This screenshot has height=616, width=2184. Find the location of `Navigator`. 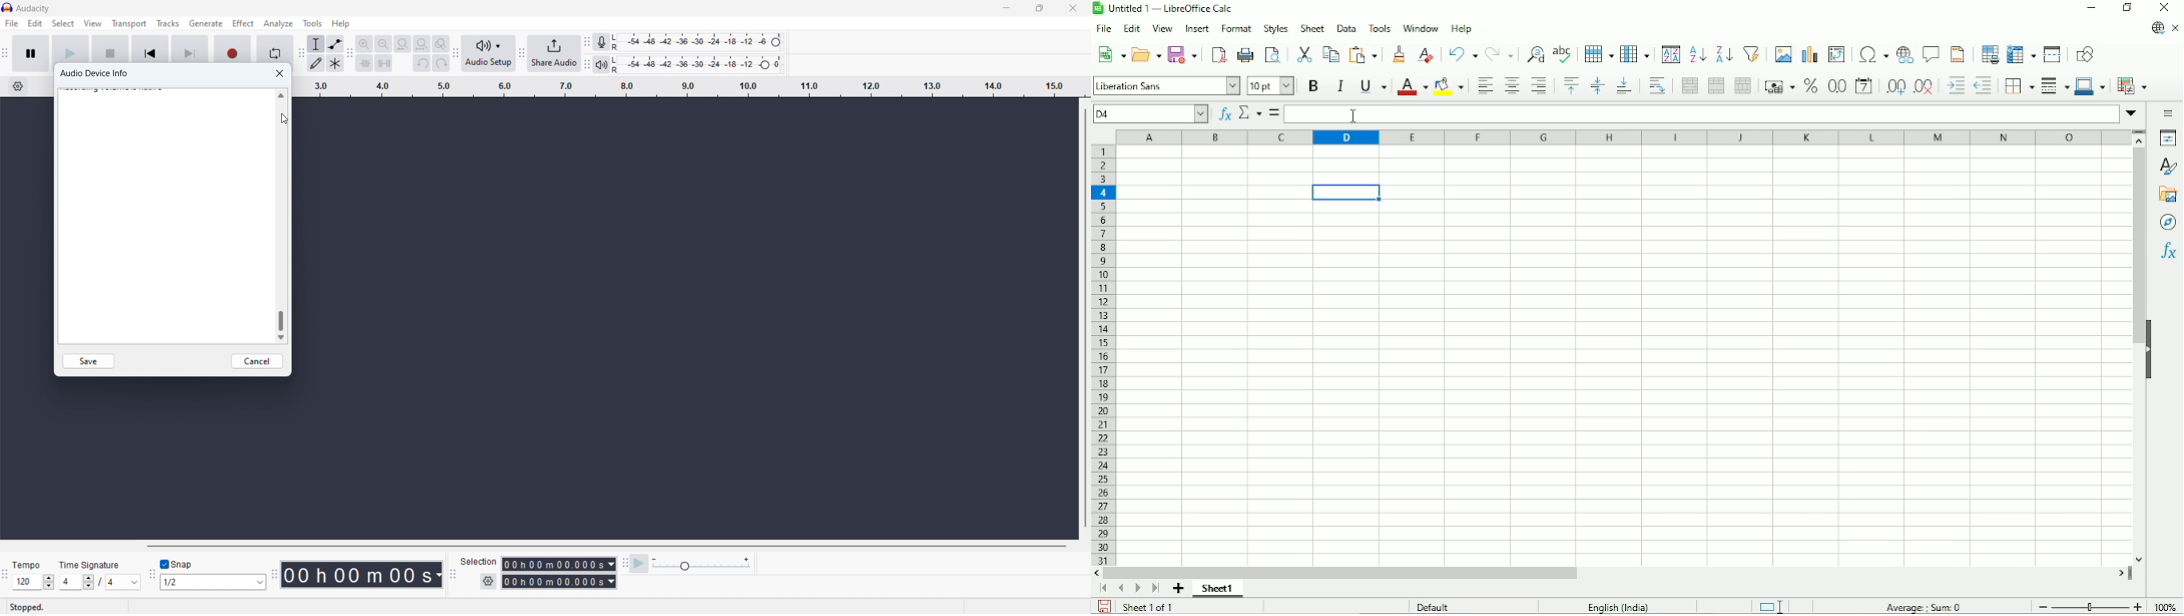

Navigator is located at coordinates (2168, 222).